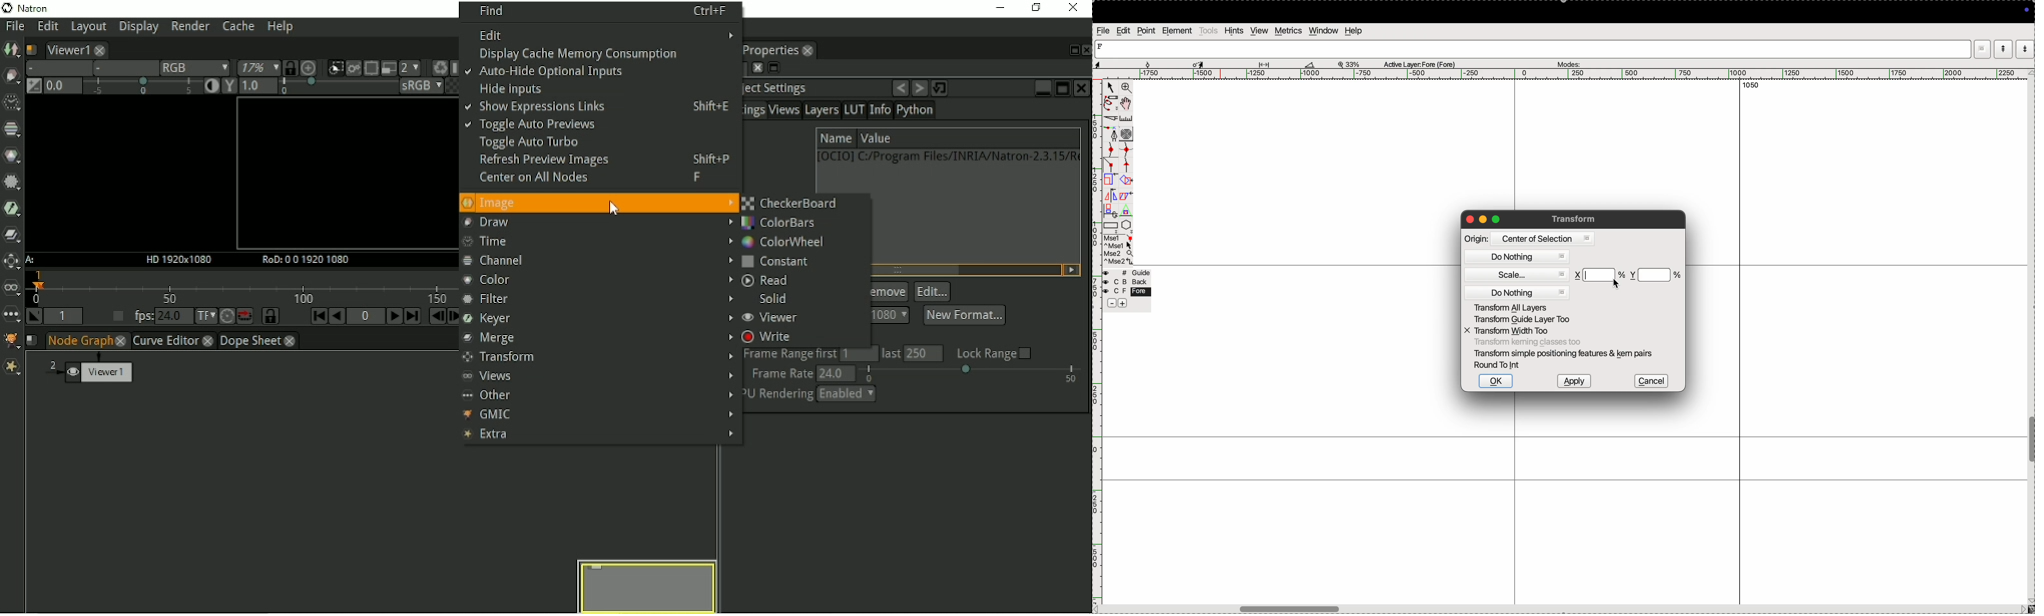 This screenshot has width=2044, height=616. What do you see at coordinates (1566, 354) in the screenshot?
I see `transform smple postioning features ` at bounding box center [1566, 354].